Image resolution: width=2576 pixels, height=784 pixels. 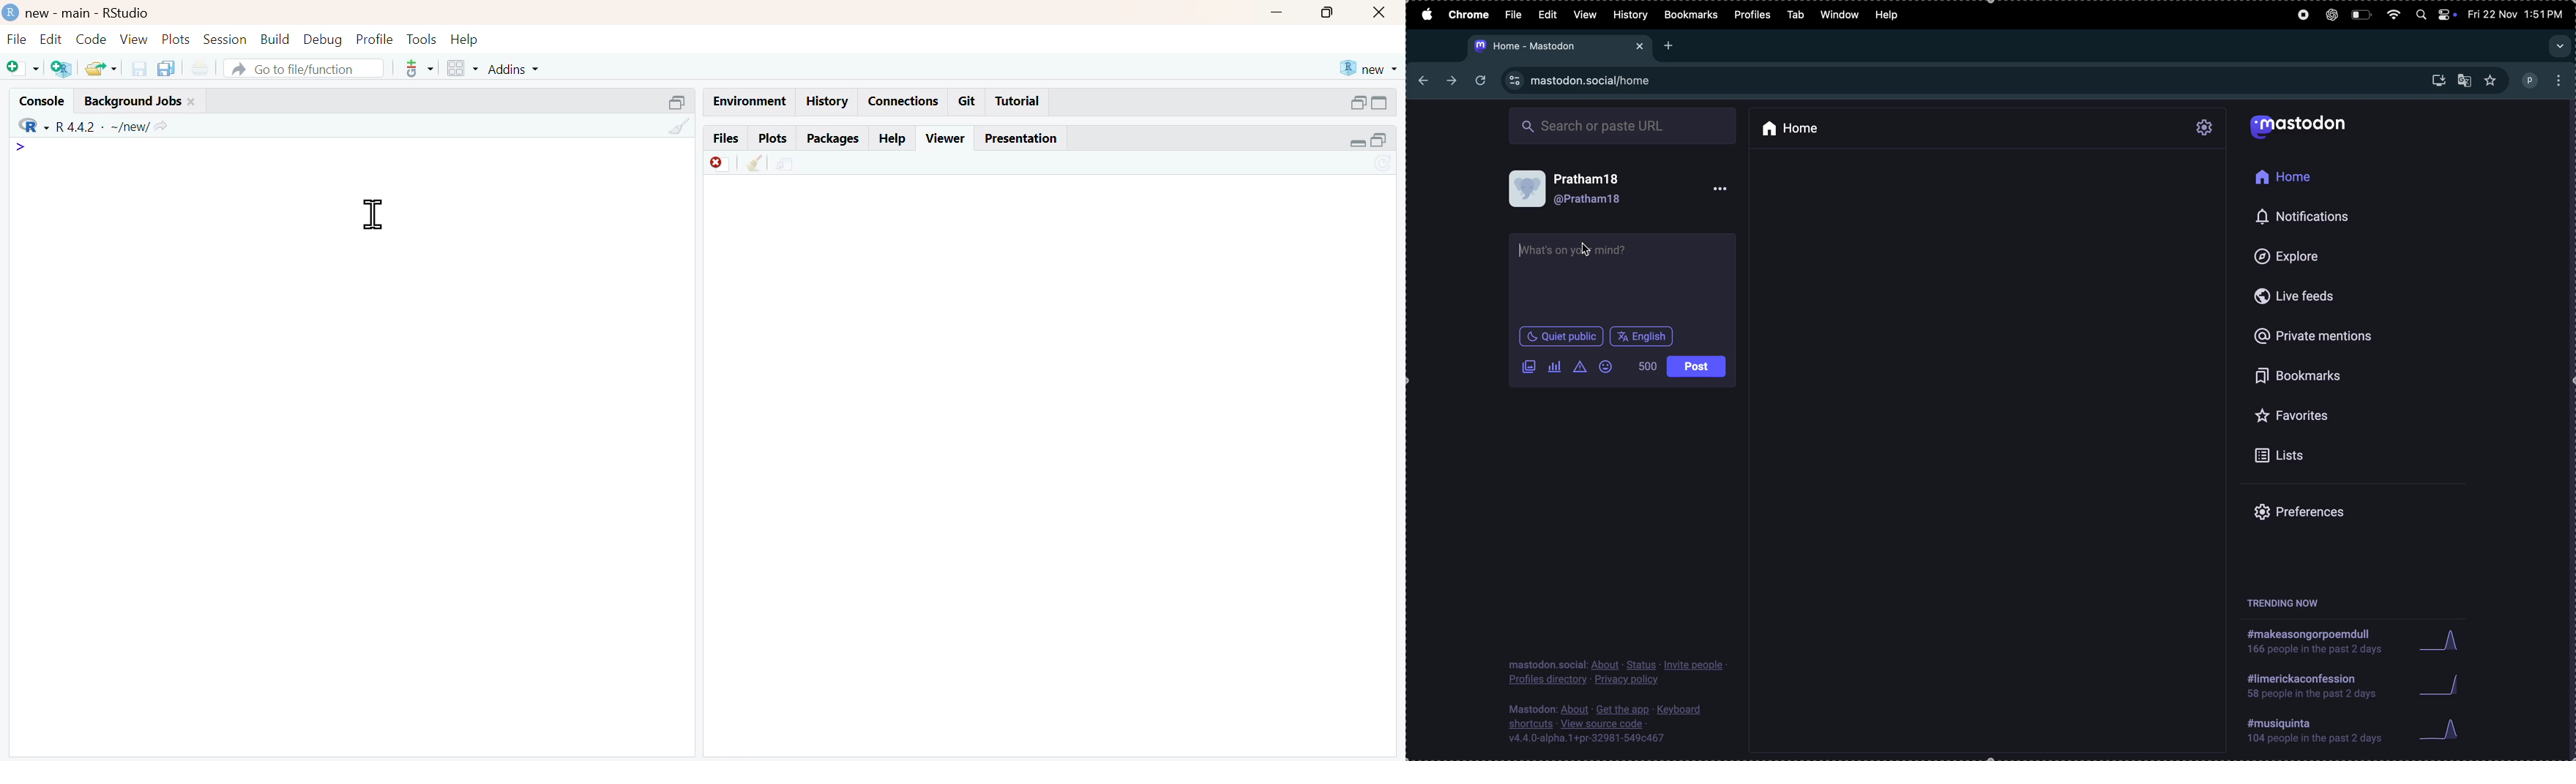 What do you see at coordinates (1644, 336) in the screenshot?
I see `english` at bounding box center [1644, 336].